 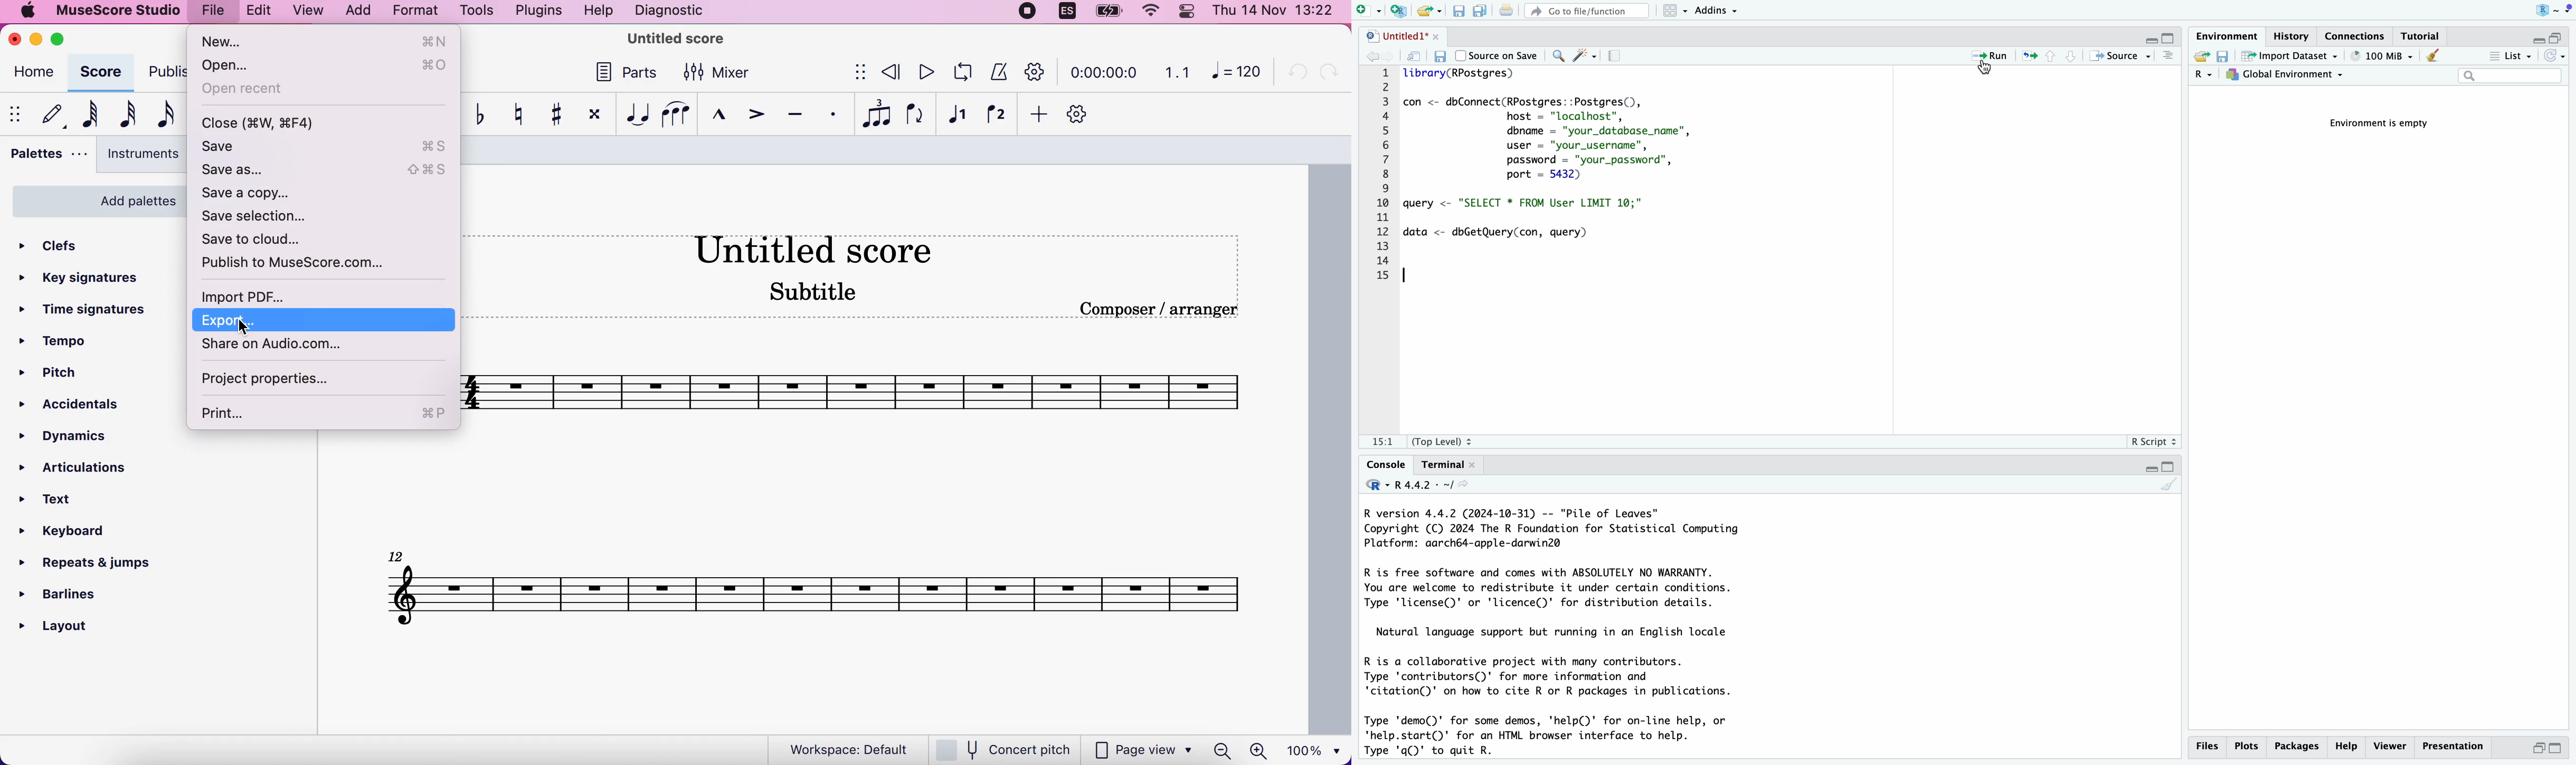 What do you see at coordinates (806, 249) in the screenshot?
I see `Untitled score` at bounding box center [806, 249].